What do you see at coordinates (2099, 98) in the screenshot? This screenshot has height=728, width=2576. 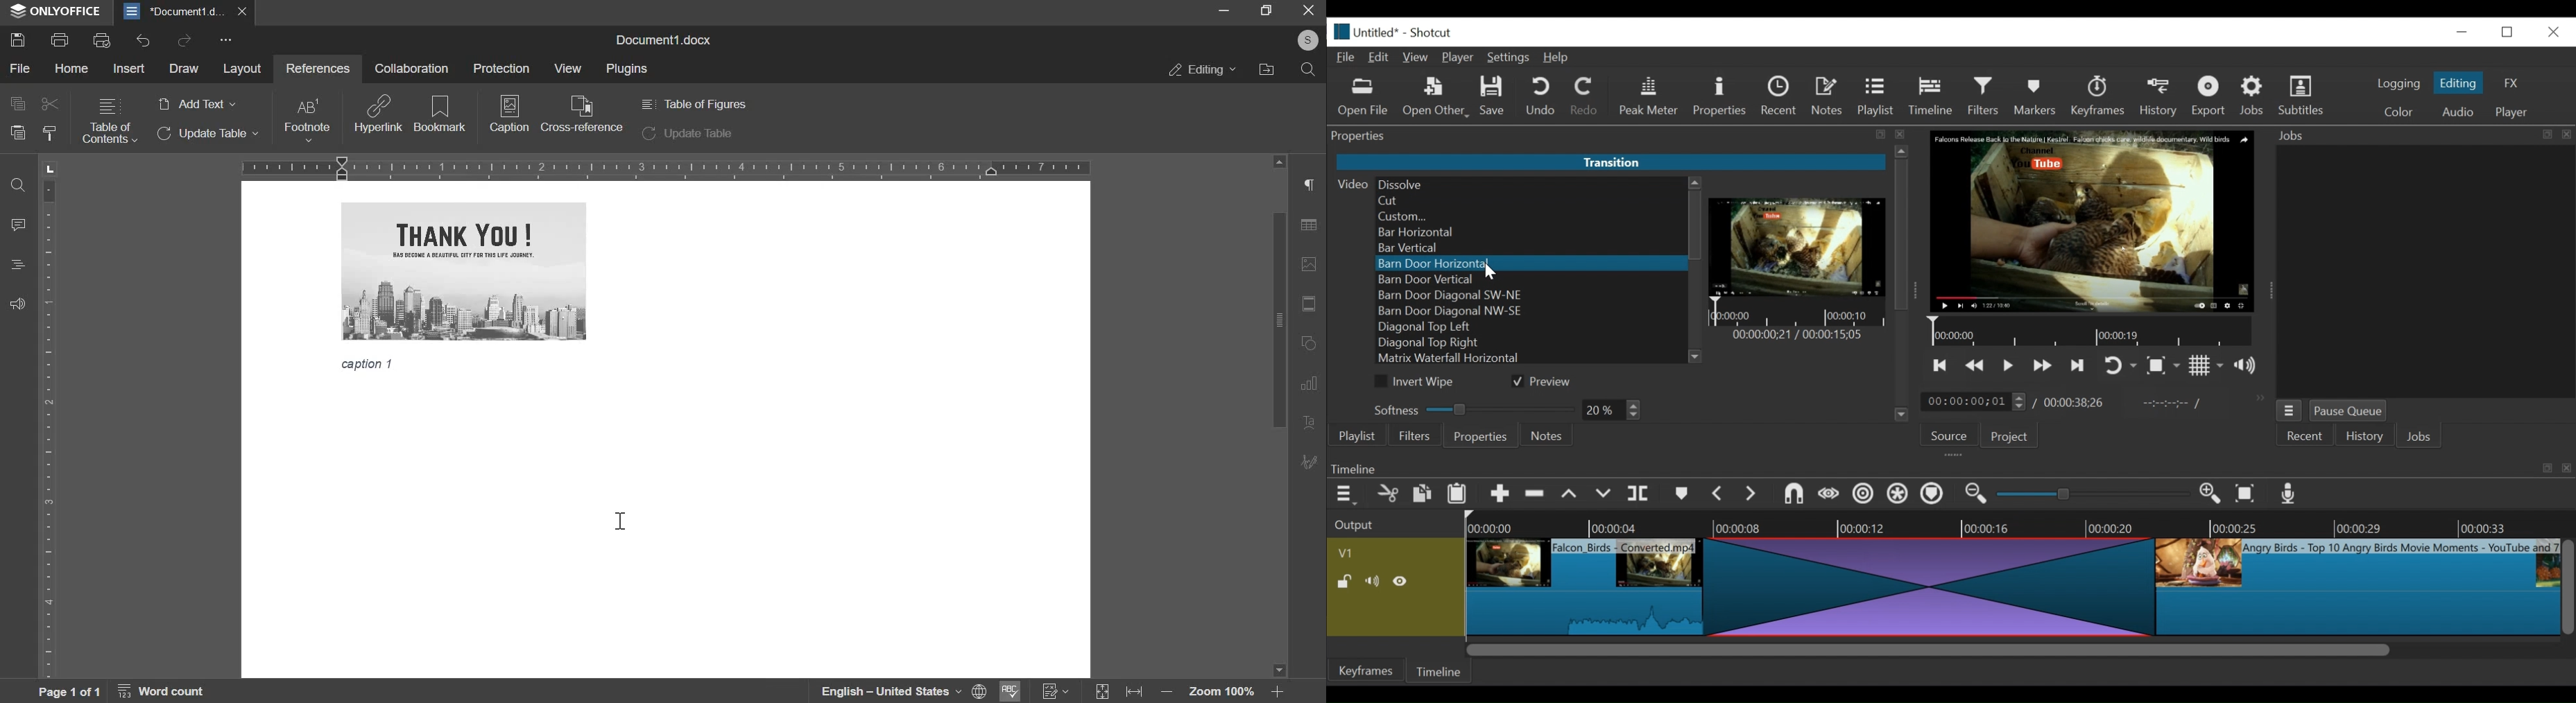 I see `keyframes` at bounding box center [2099, 98].